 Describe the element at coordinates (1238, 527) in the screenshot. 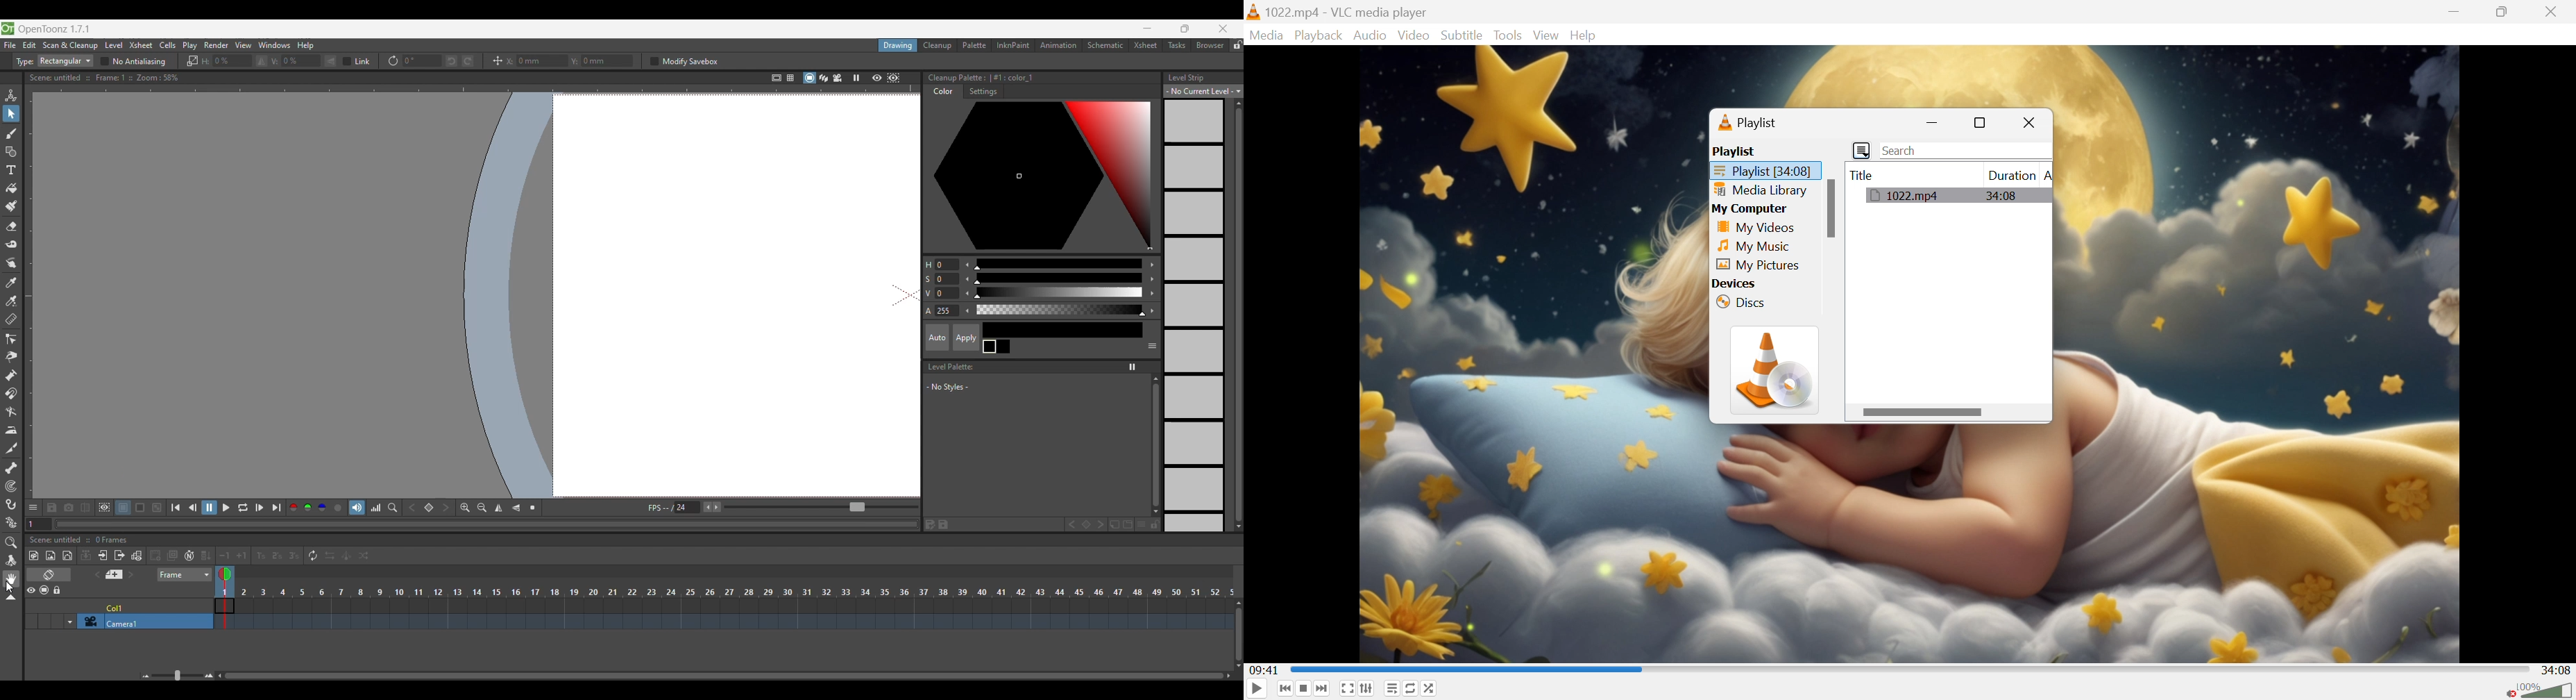

I see `Quick slide to bottom` at that location.